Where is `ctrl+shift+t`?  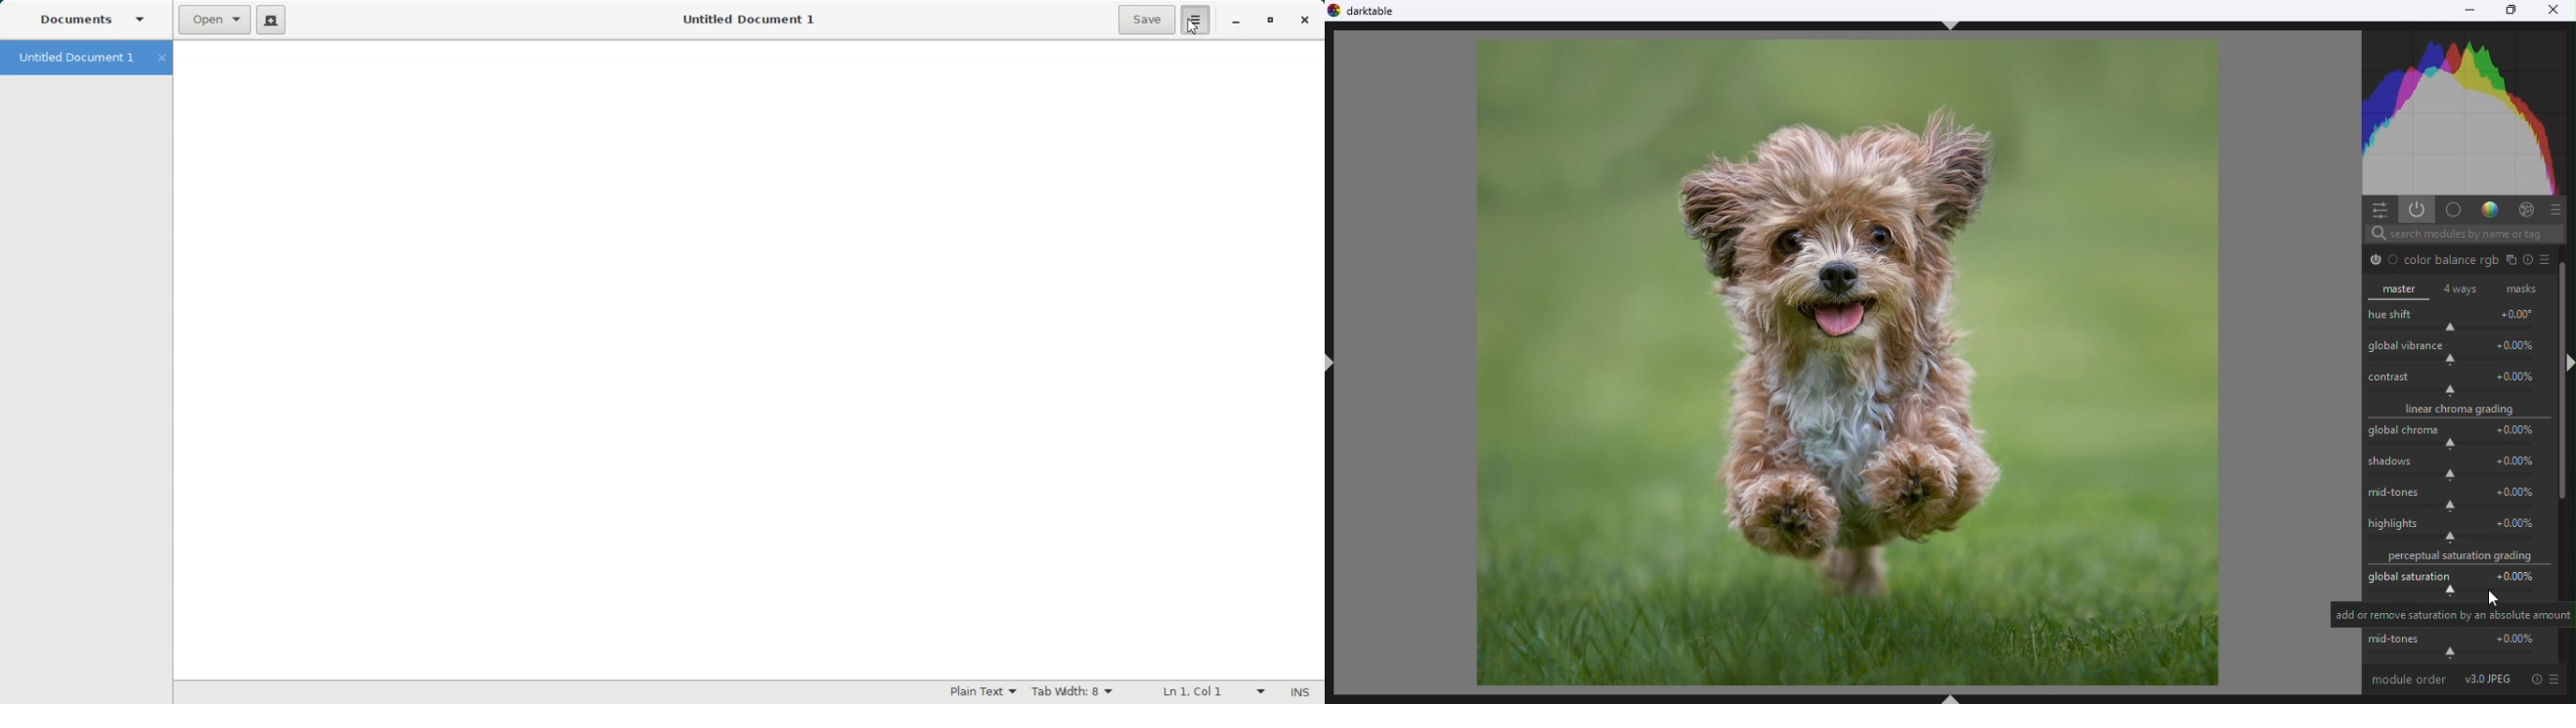 ctrl+shift+t is located at coordinates (1956, 29).